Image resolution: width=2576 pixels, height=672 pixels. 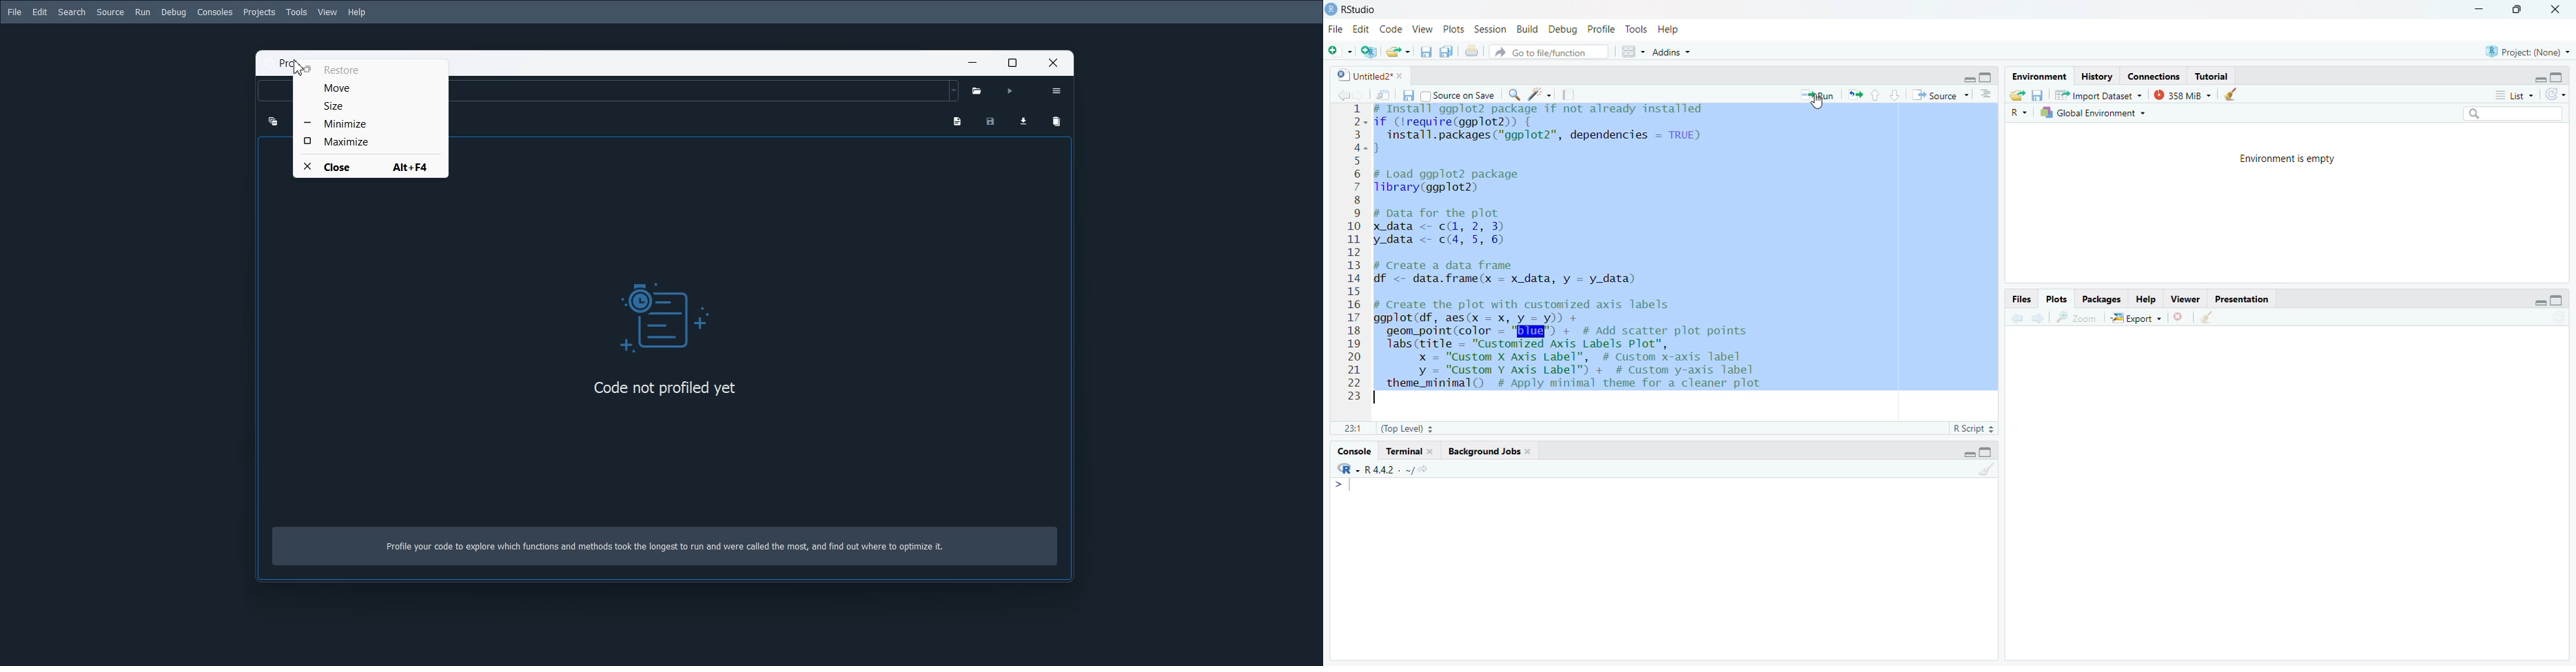 What do you see at coordinates (1877, 97) in the screenshot?
I see `upward` at bounding box center [1877, 97].